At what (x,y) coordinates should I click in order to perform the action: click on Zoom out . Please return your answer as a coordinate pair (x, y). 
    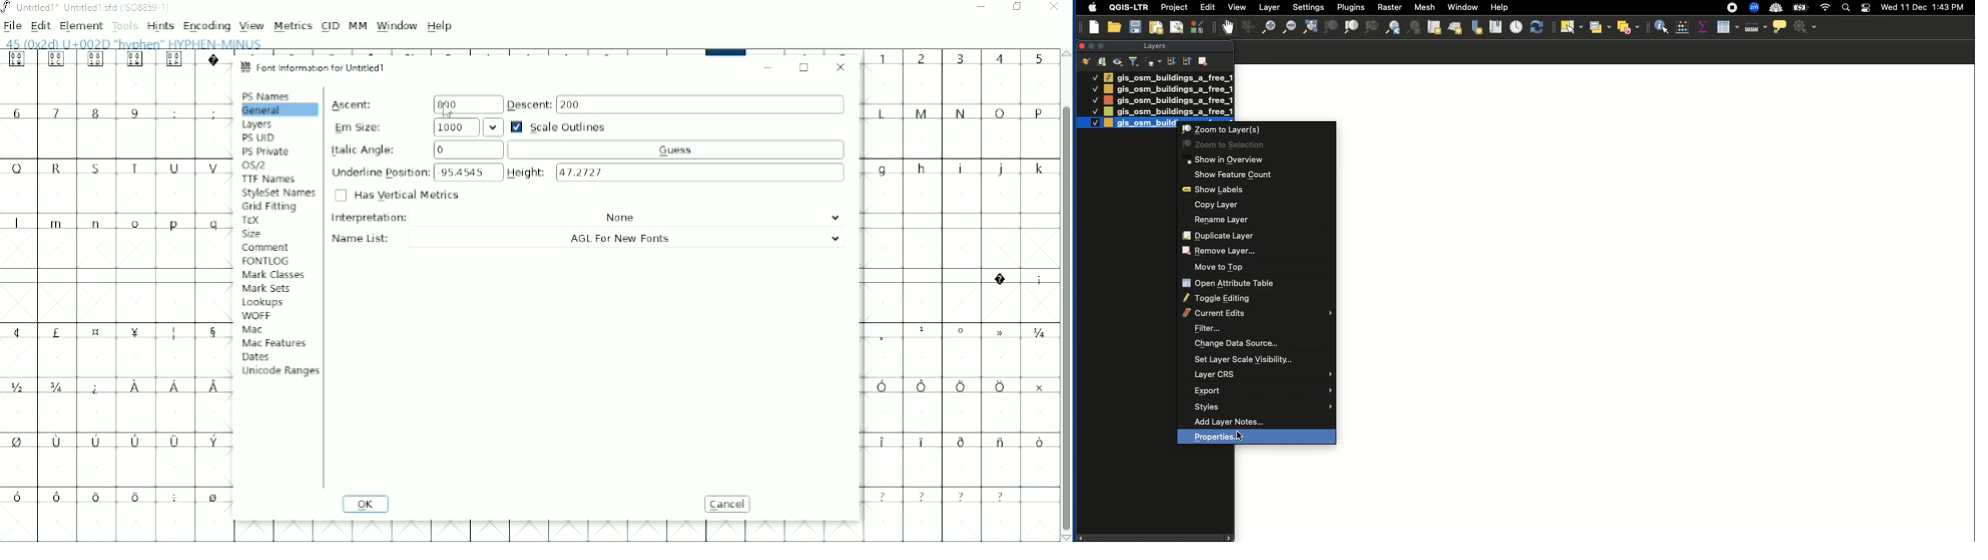
    Looking at the image, I should click on (1288, 27).